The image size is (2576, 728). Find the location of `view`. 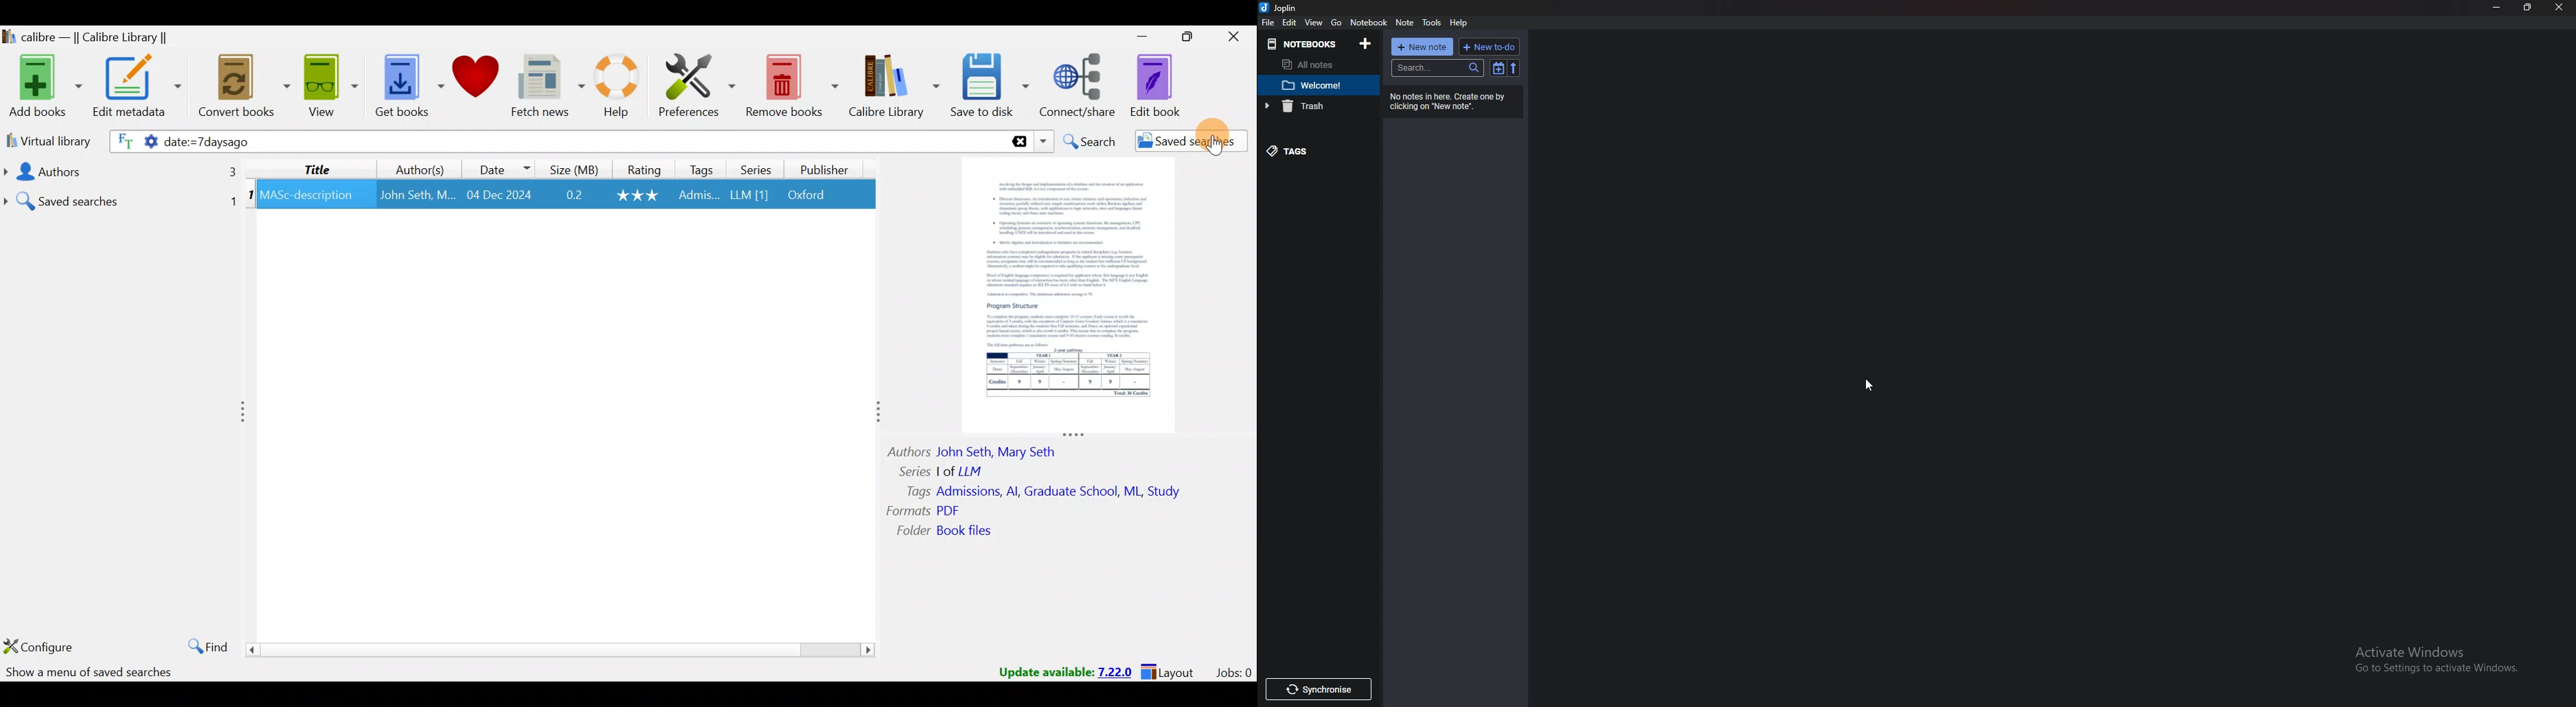

view is located at coordinates (1313, 23).